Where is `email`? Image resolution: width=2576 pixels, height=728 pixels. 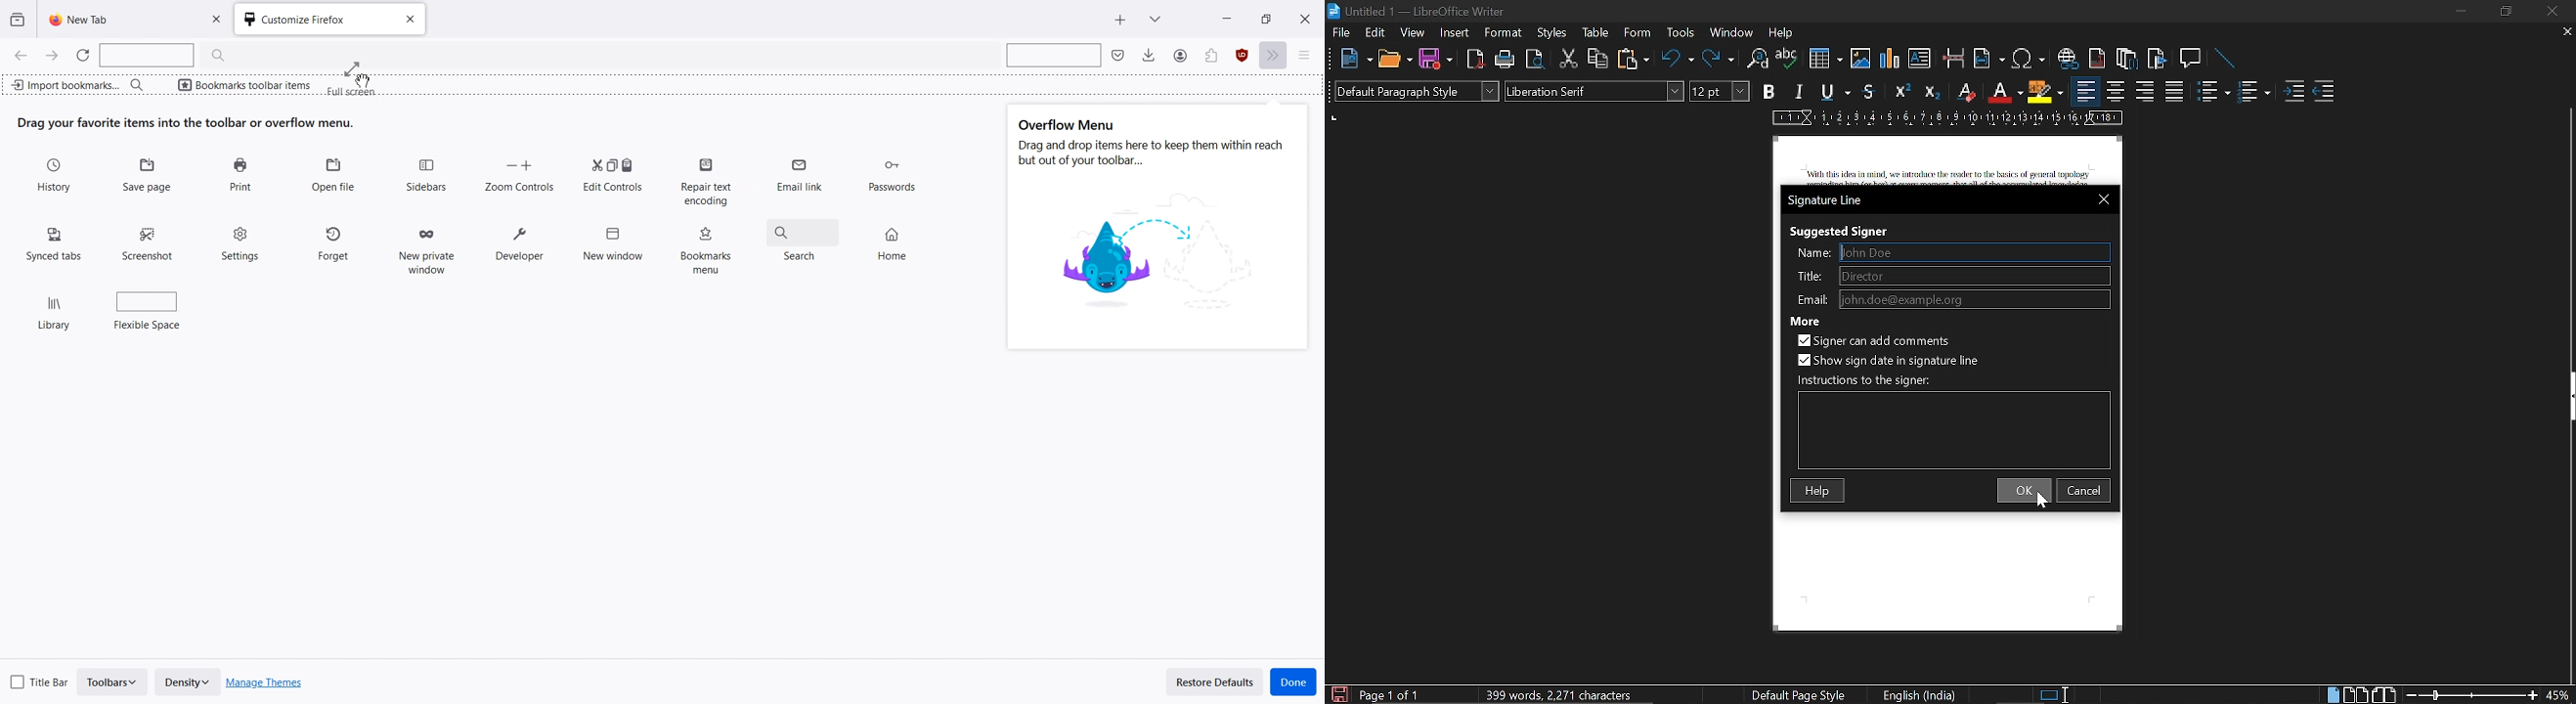 email is located at coordinates (1975, 299).